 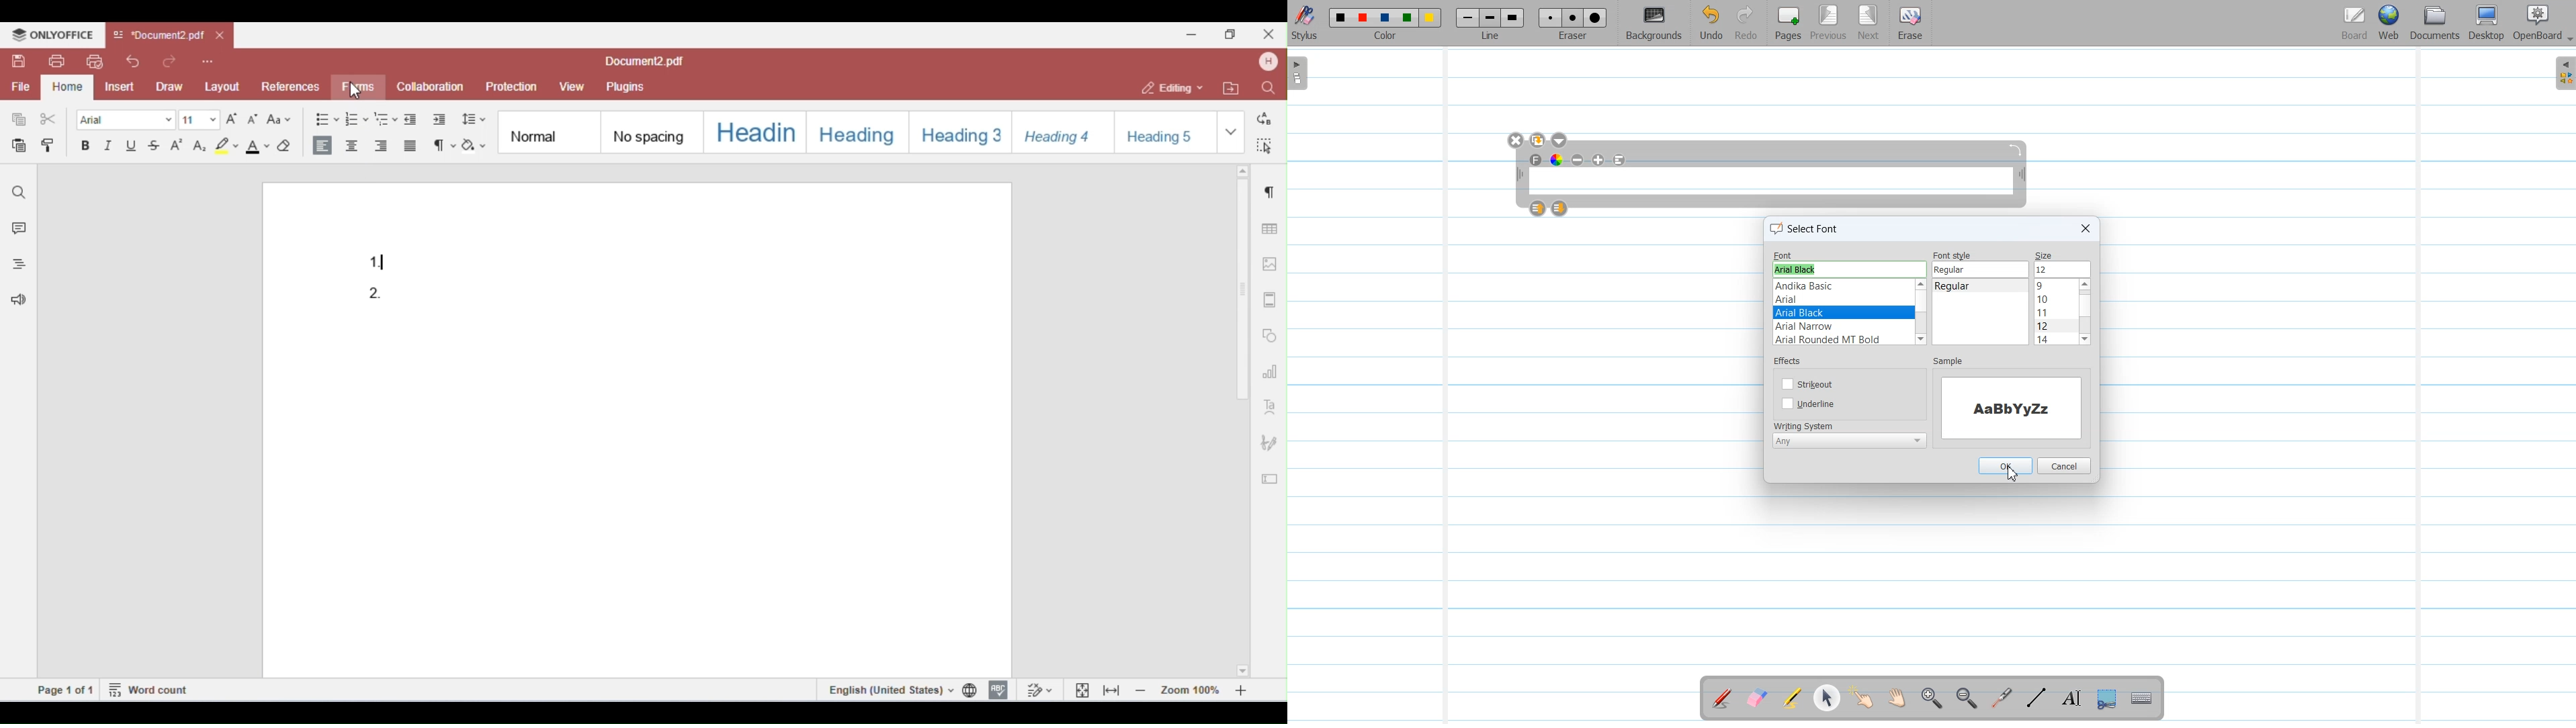 I want to click on Background, so click(x=1655, y=24).